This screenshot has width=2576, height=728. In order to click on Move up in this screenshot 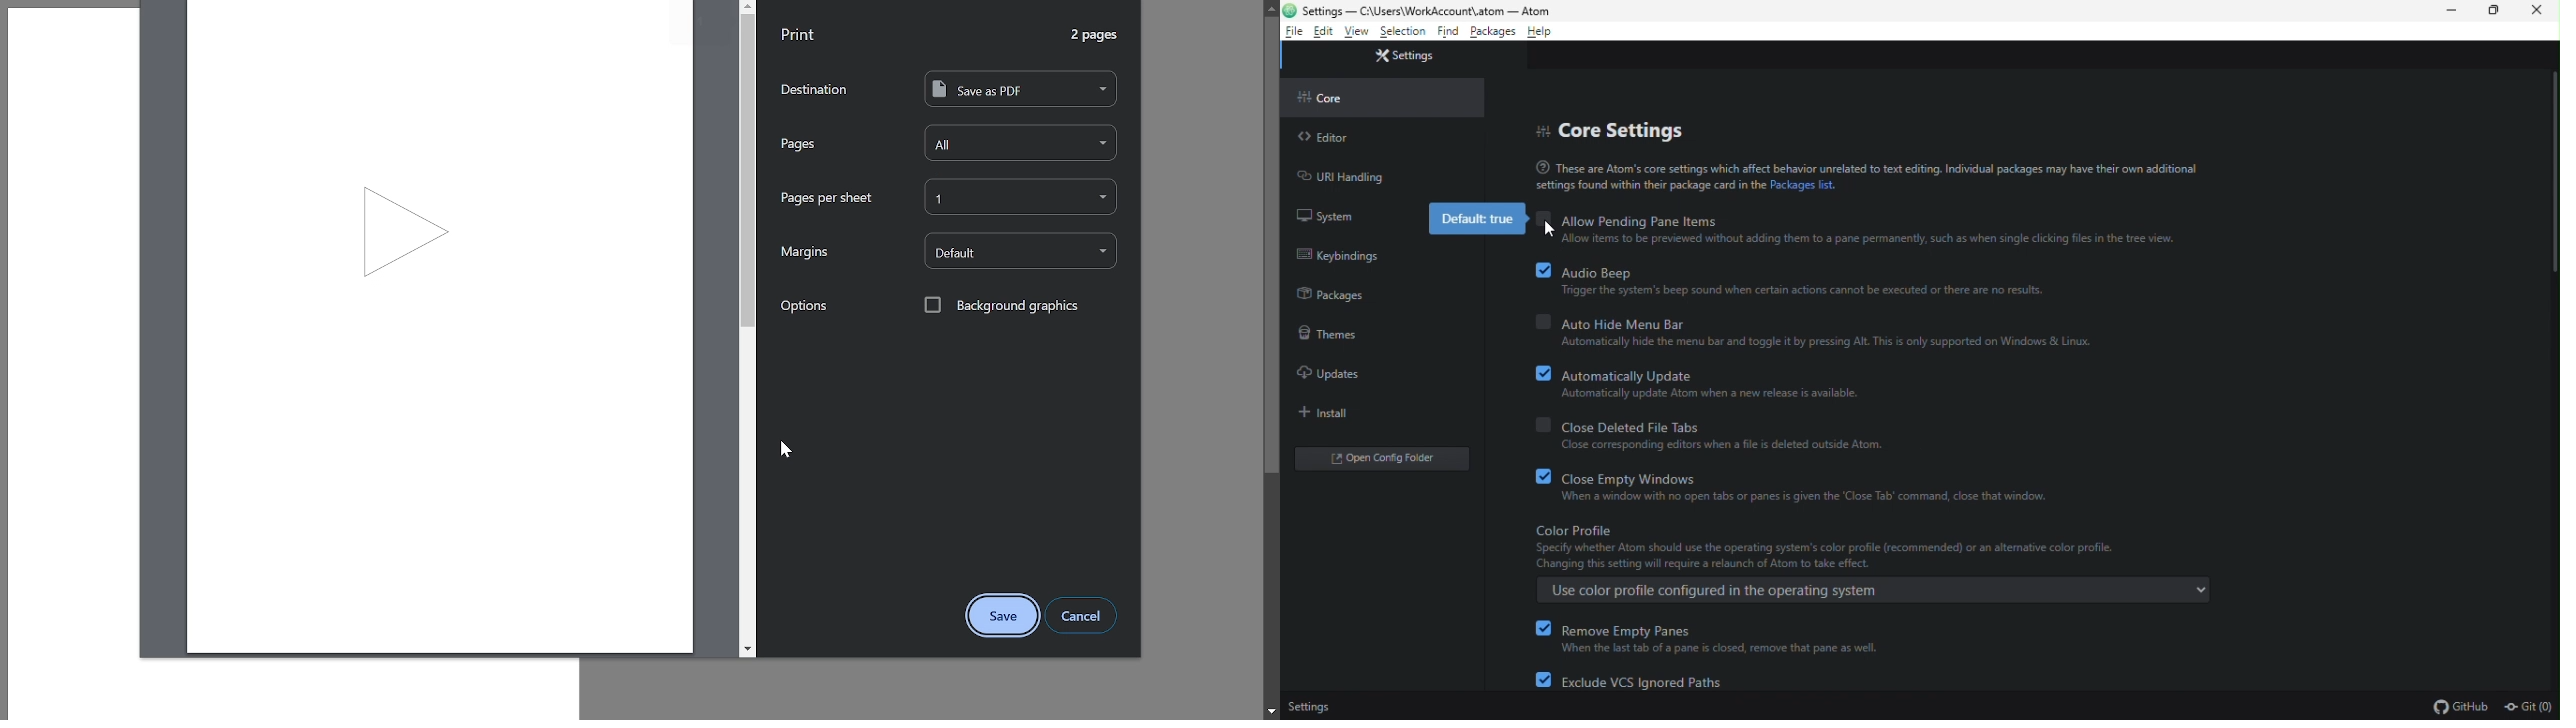, I will do `click(1272, 6)`.